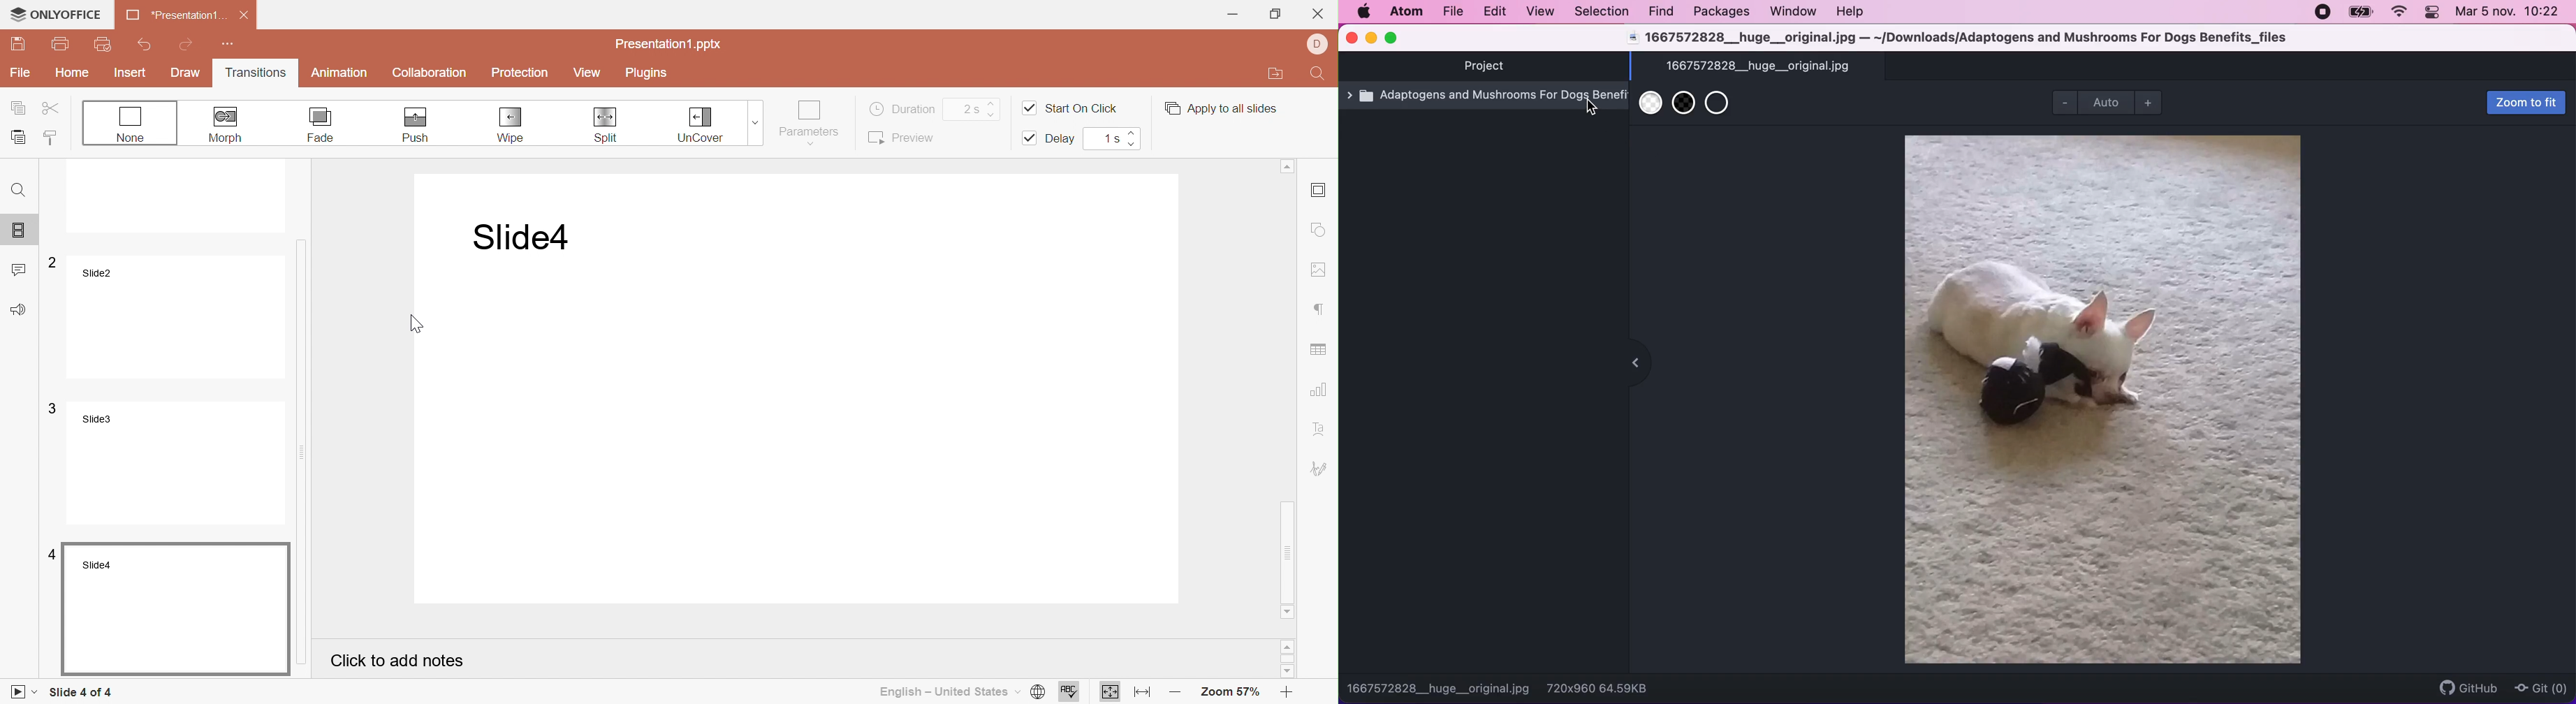 The height and width of the screenshot is (728, 2576). Describe the element at coordinates (1632, 364) in the screenshot. I see `show/hide` at that location.